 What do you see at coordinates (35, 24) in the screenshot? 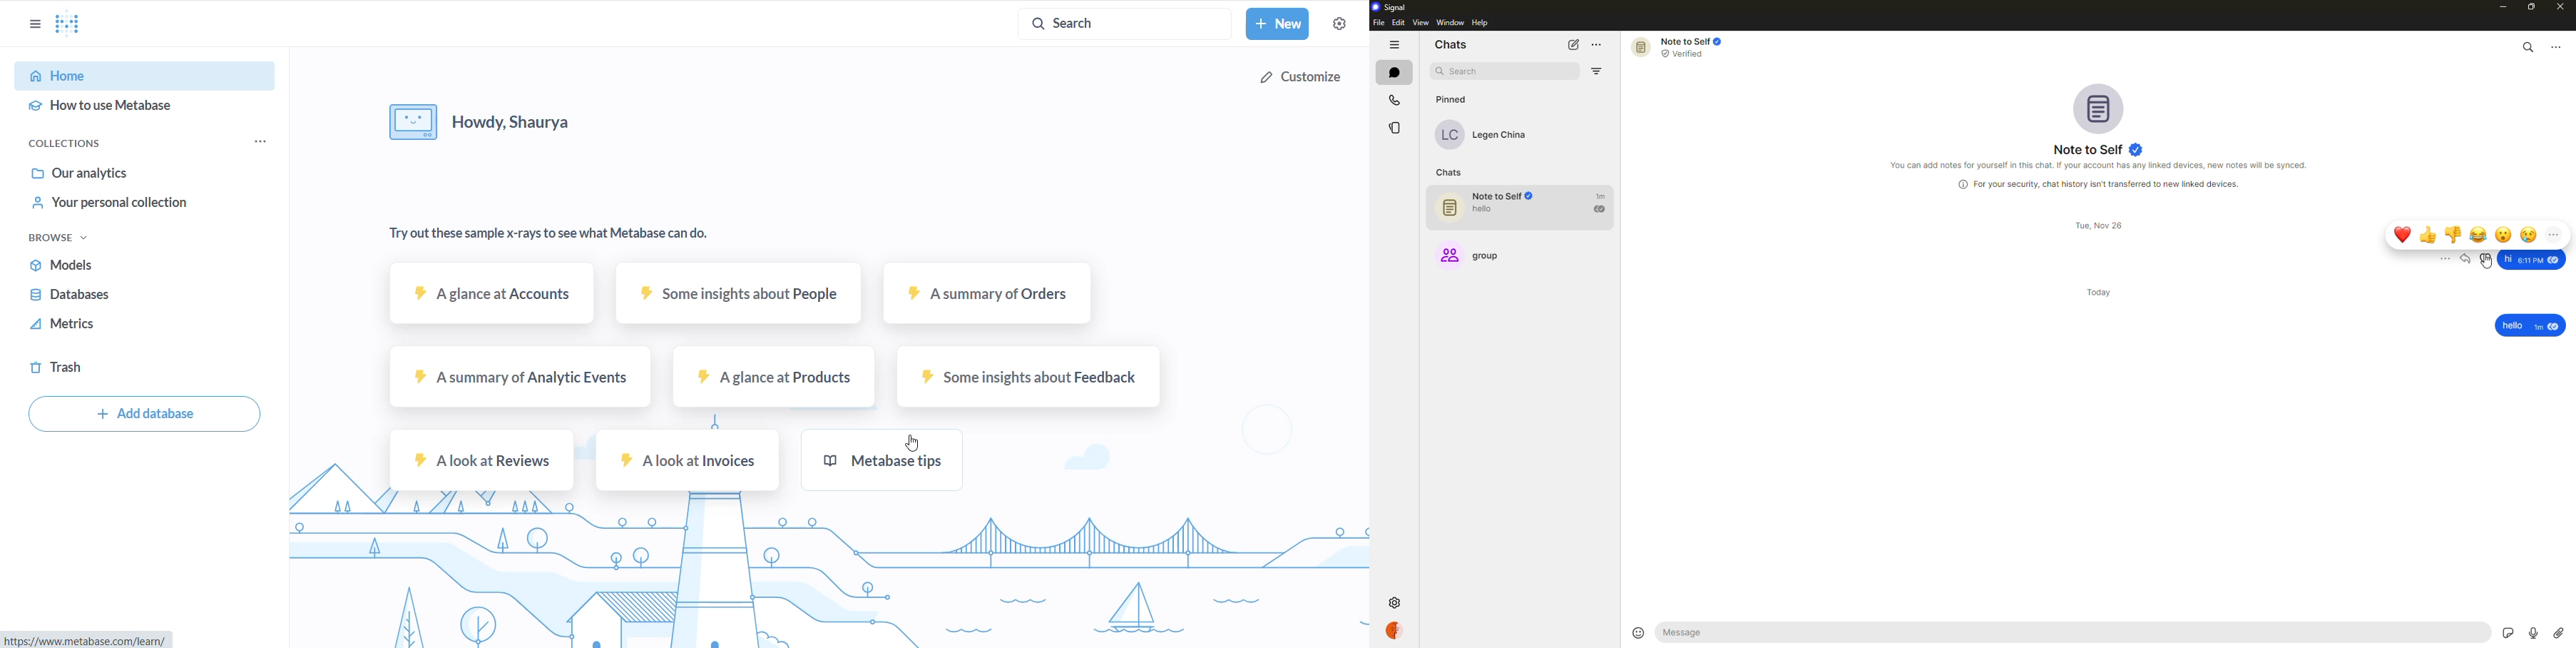
I see `options` at bounding box center [35, 24].